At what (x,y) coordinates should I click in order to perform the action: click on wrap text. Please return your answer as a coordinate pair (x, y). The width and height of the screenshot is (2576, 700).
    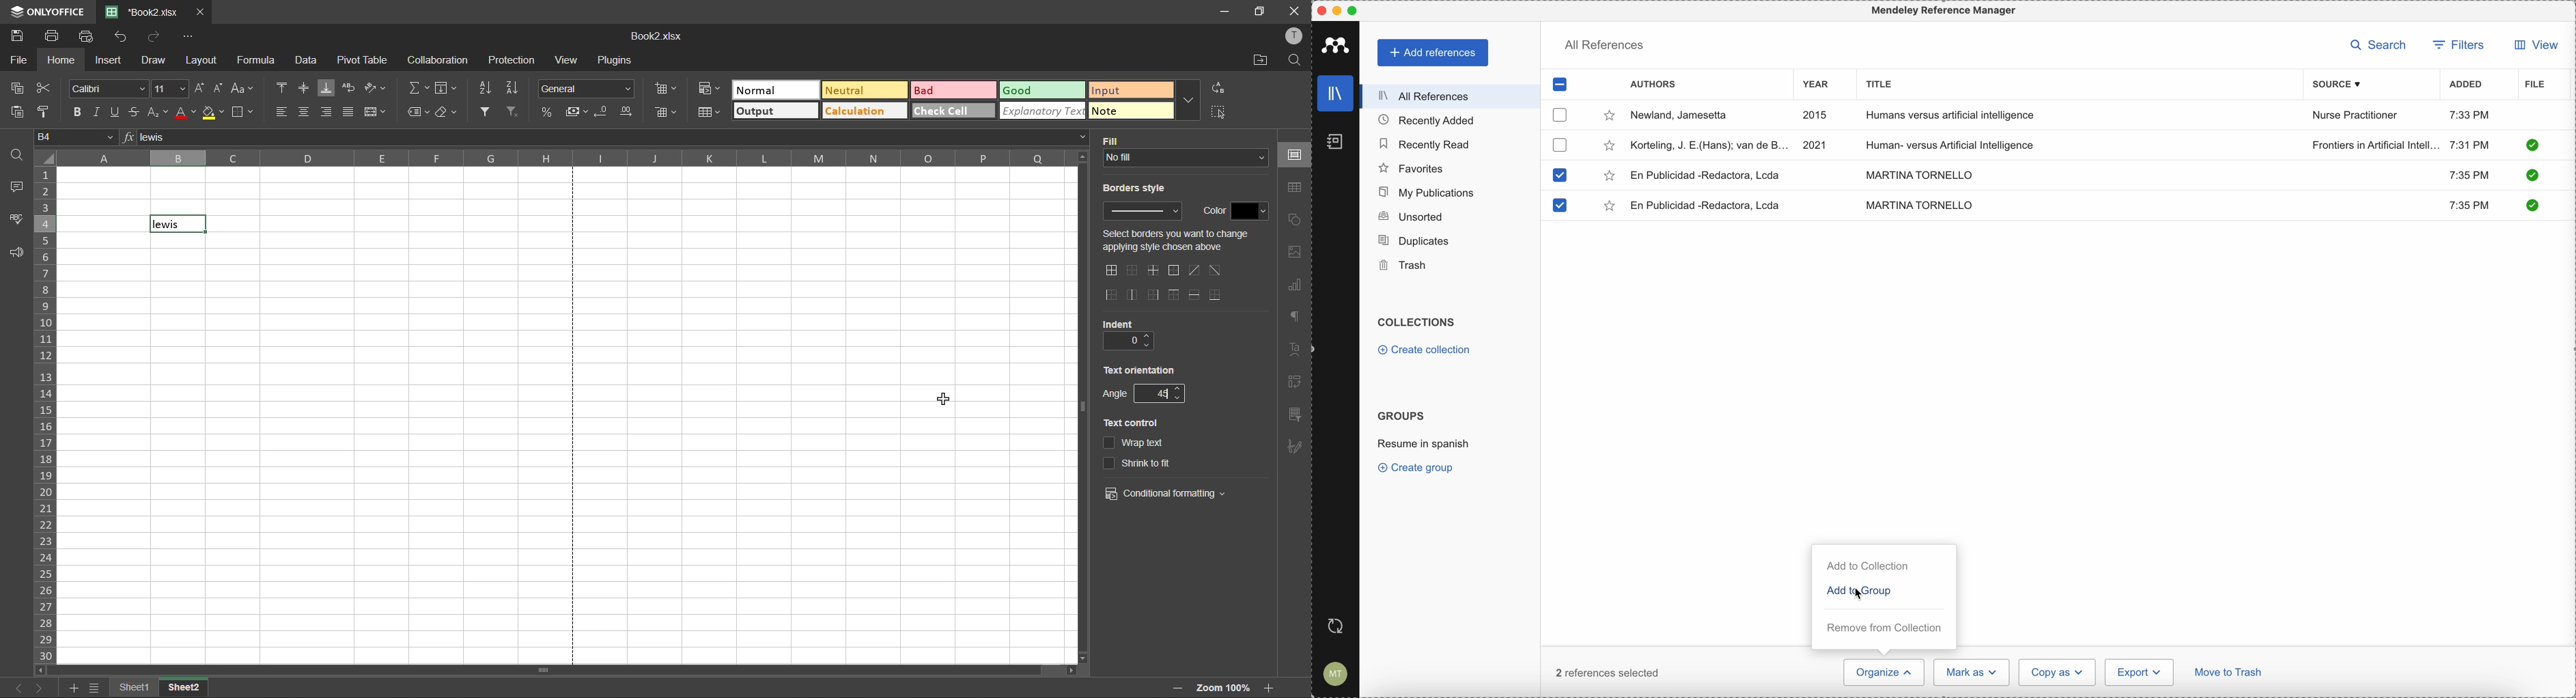
    Looking at the image, I should click on (1136, 442).